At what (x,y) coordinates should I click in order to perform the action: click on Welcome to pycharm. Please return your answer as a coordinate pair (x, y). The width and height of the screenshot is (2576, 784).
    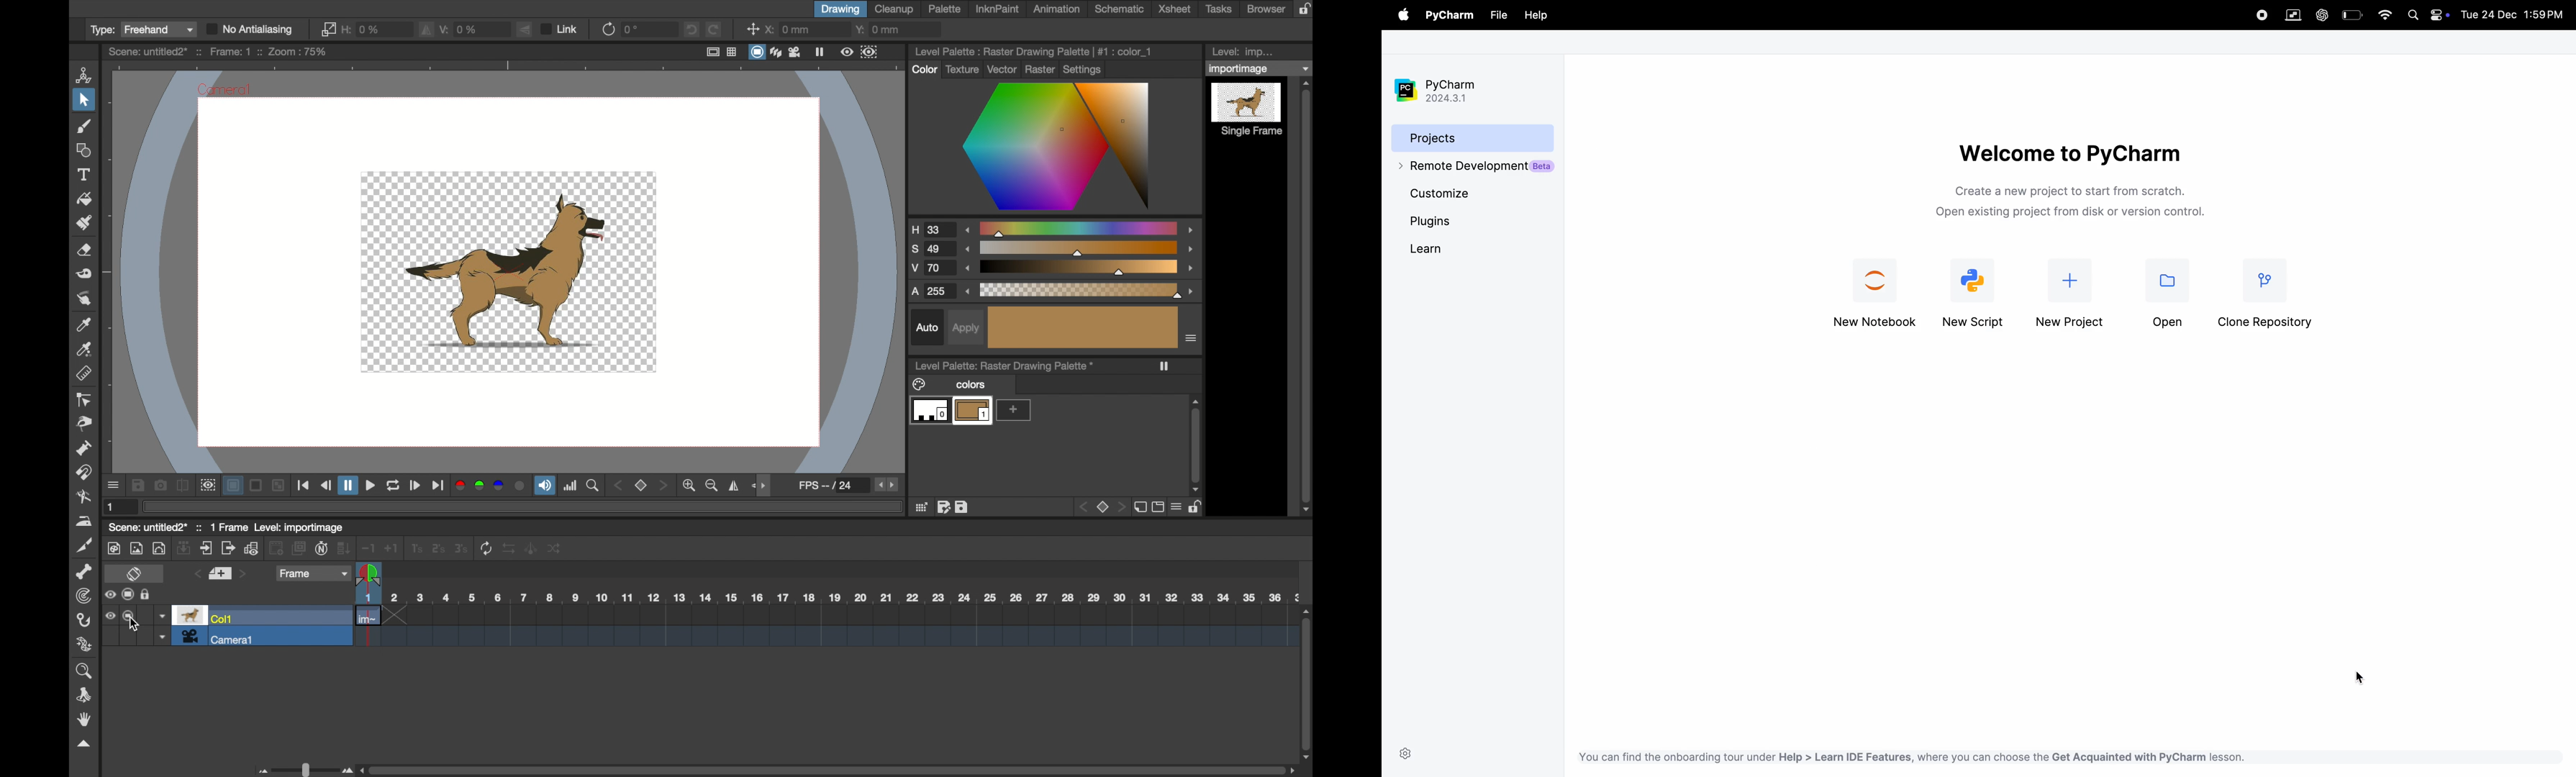
    Looking at the image, I should click on (2076, 148).